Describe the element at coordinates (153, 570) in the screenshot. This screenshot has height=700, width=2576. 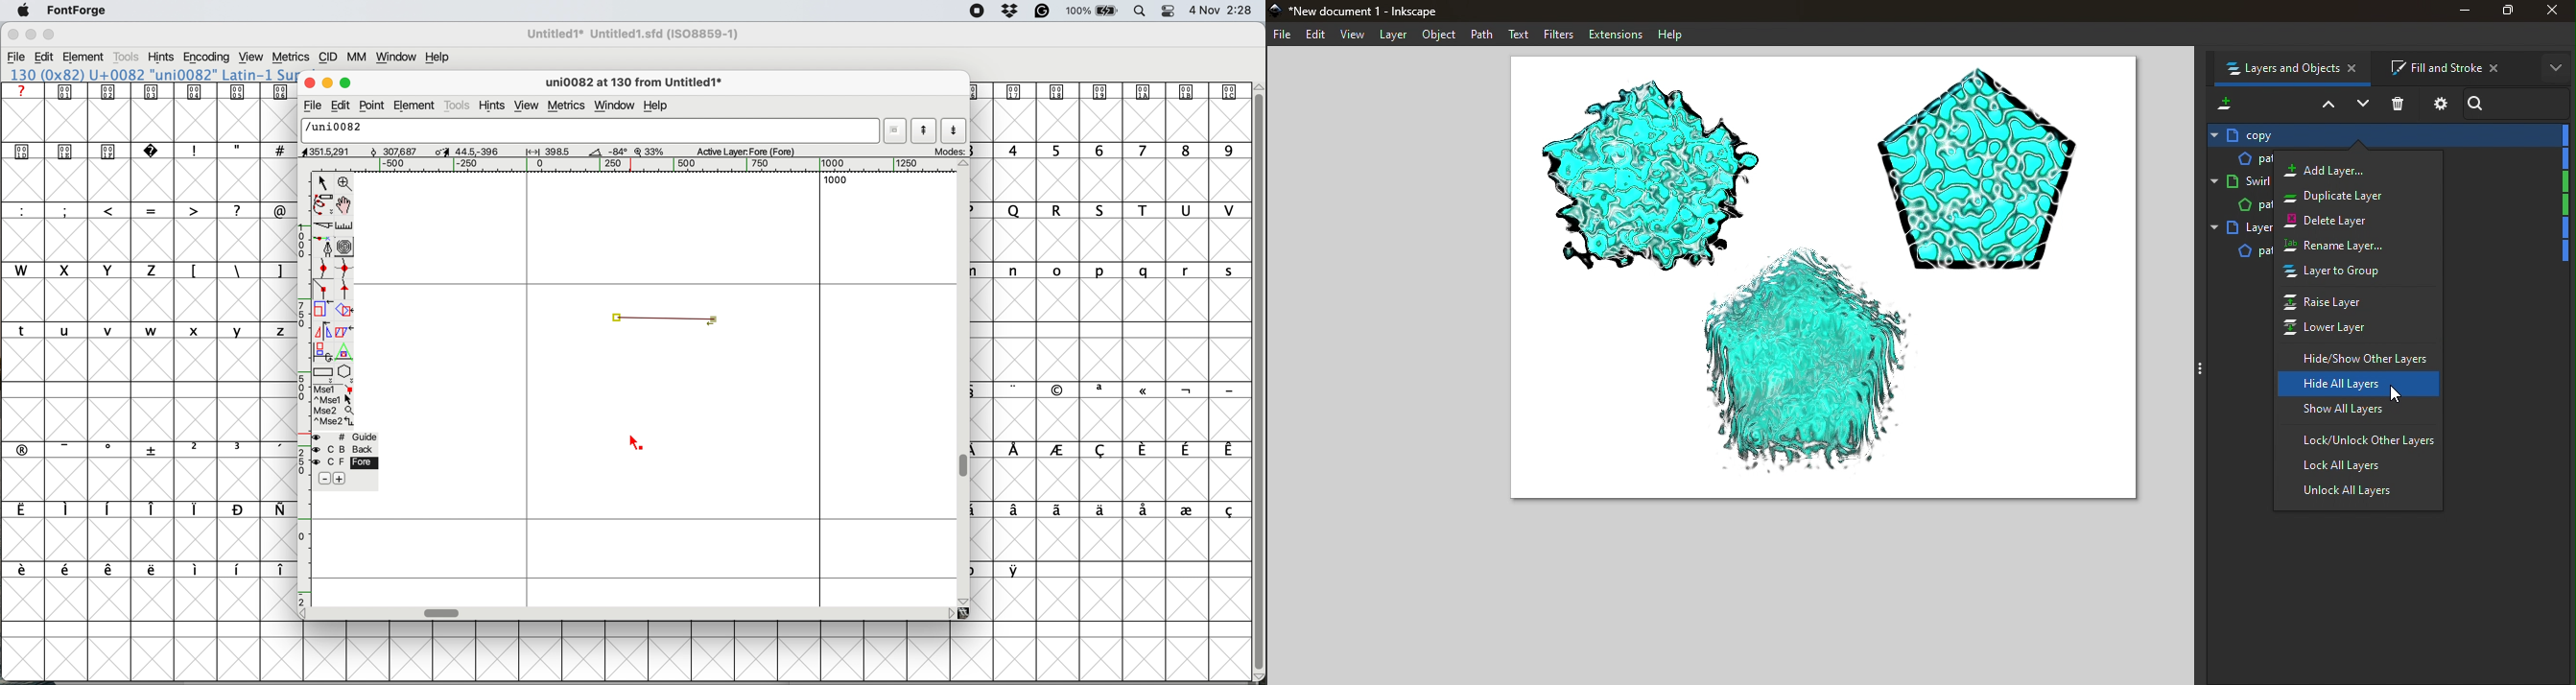
I see `symbols` at that location.